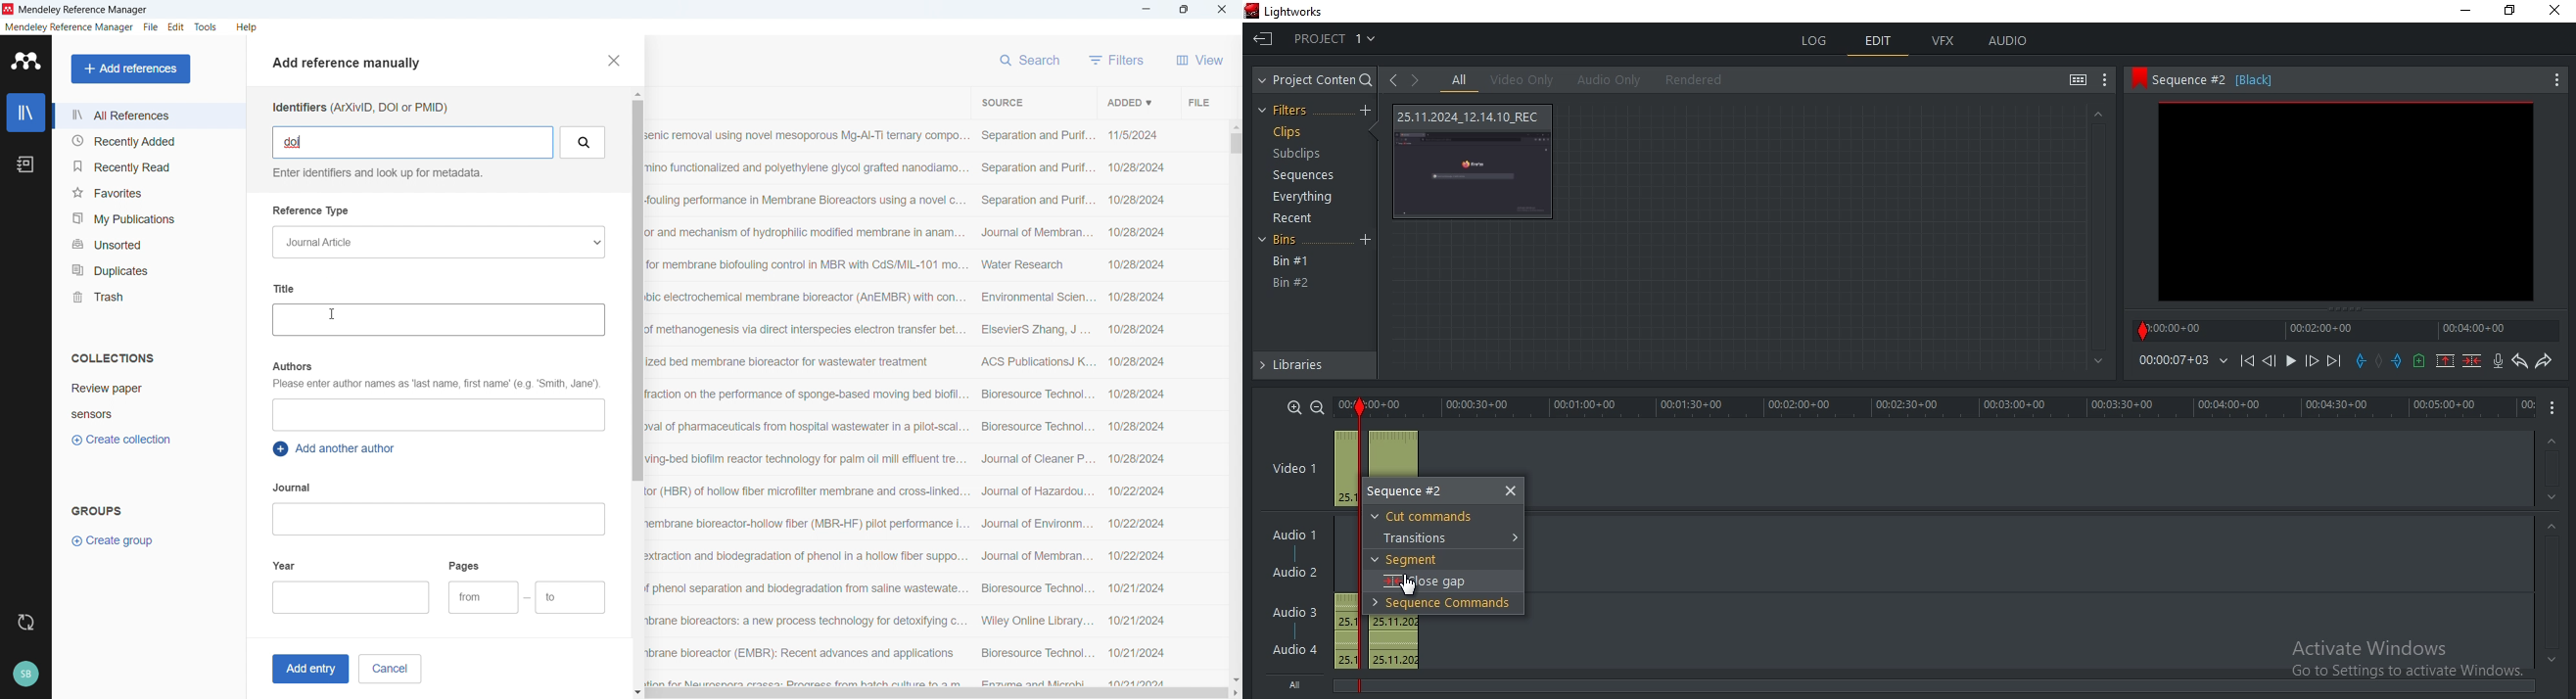 The image size is (2576, 700). I want to click on Sync , so click(25, 623).